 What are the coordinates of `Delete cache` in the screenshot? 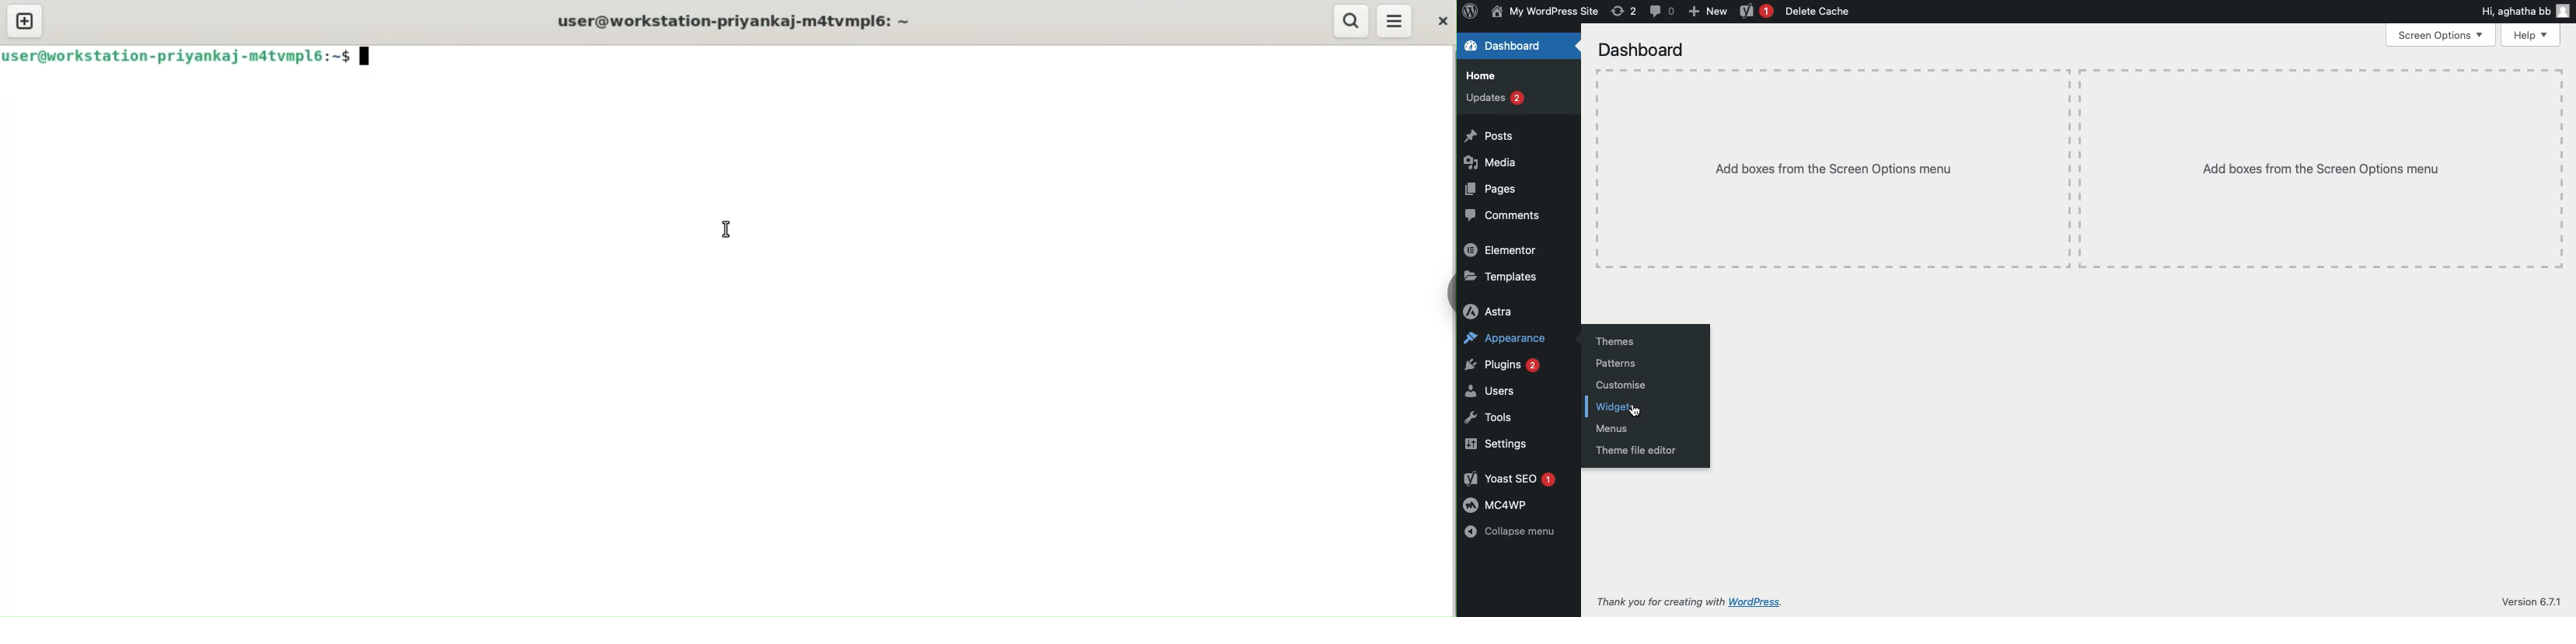 It's located at (1818, 11).